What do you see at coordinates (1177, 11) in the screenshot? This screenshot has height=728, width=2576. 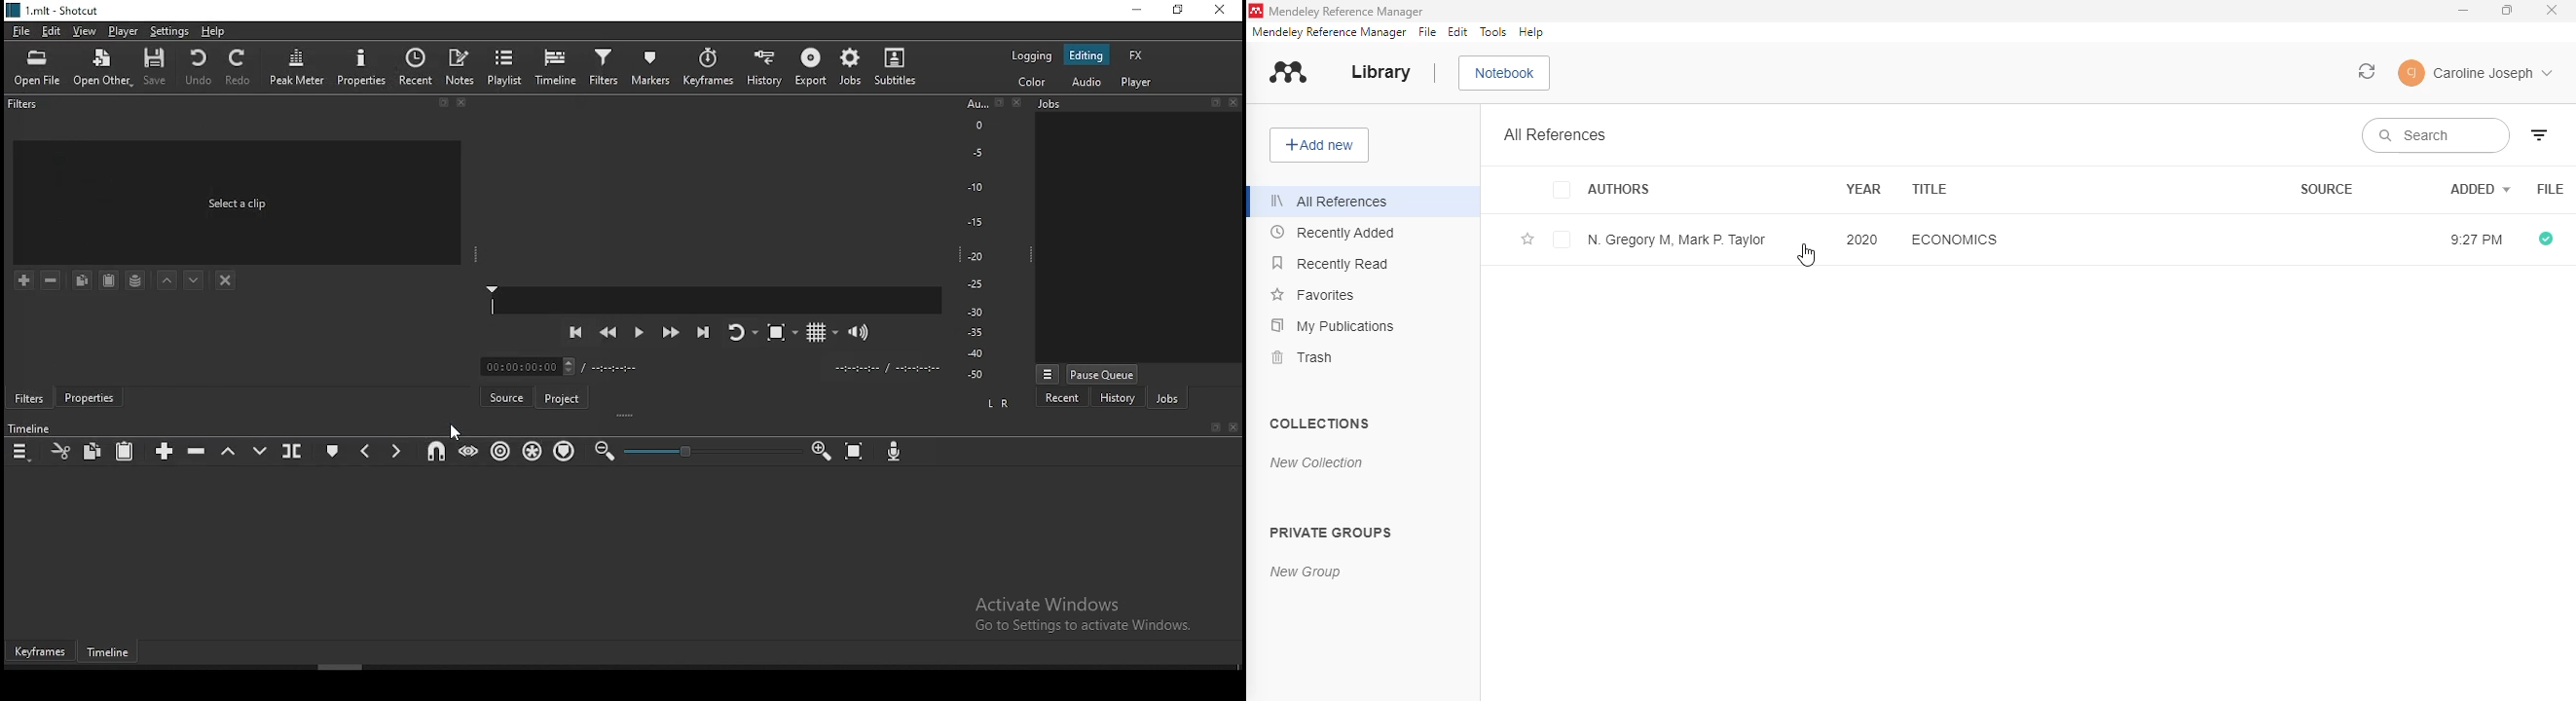 I see `restore` at bounding box center [1177, 11].